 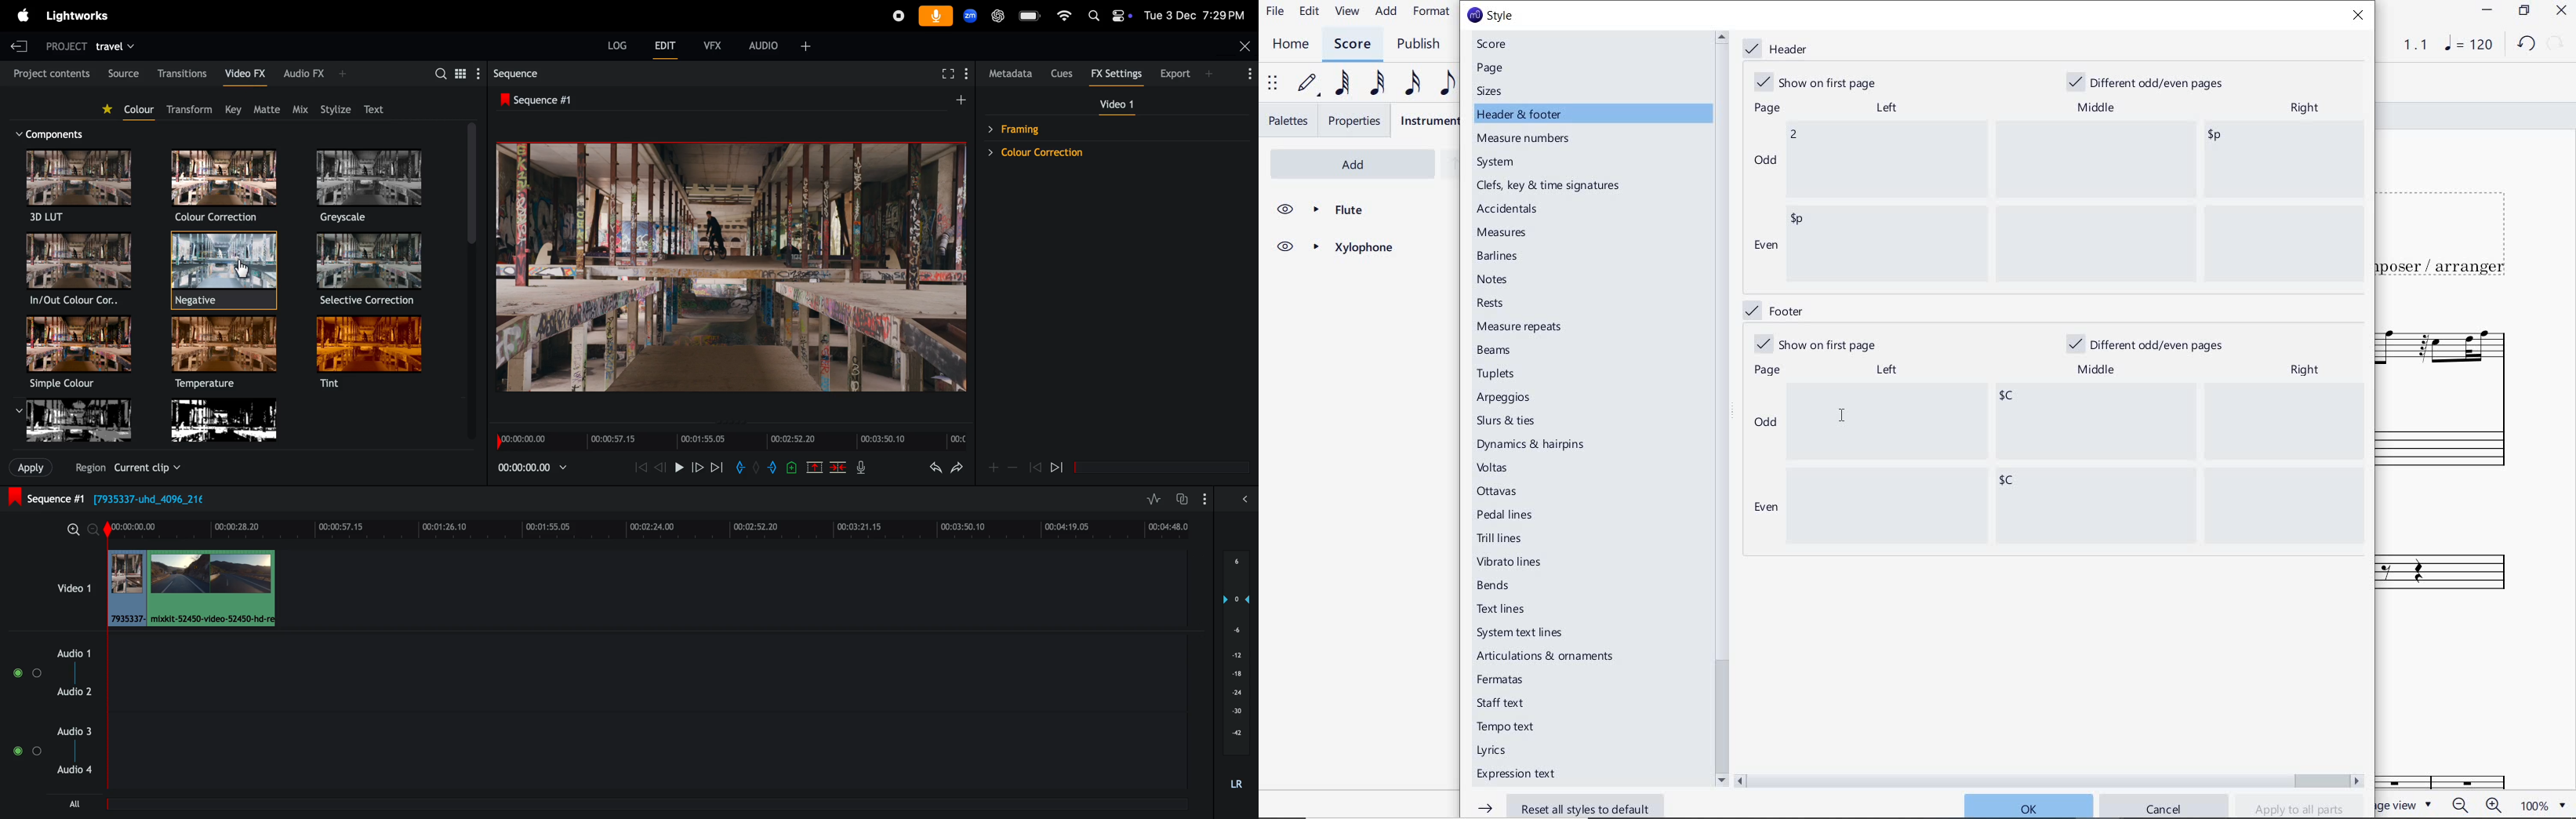 What do you see at coordinates (1765, 159) in the screenshot?
I see `odd` at bounding box center [1765, 159].